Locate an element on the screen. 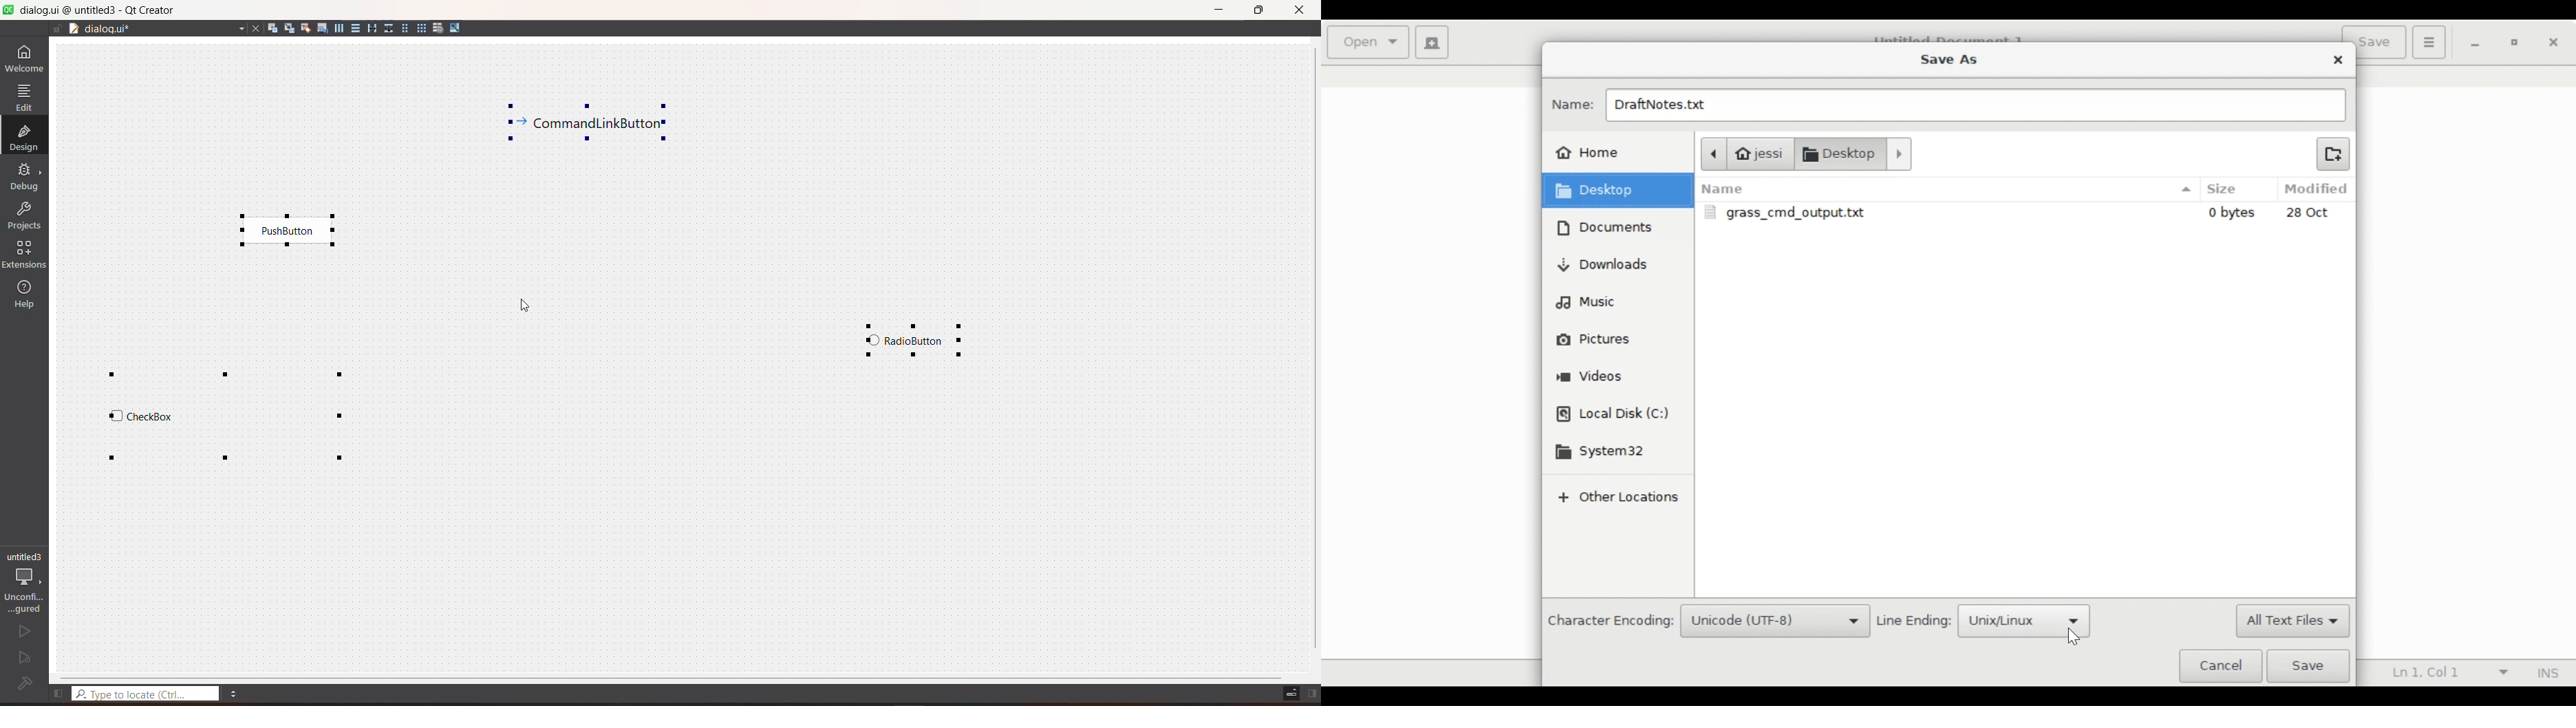  menu options is located at coordinates (235, 694).